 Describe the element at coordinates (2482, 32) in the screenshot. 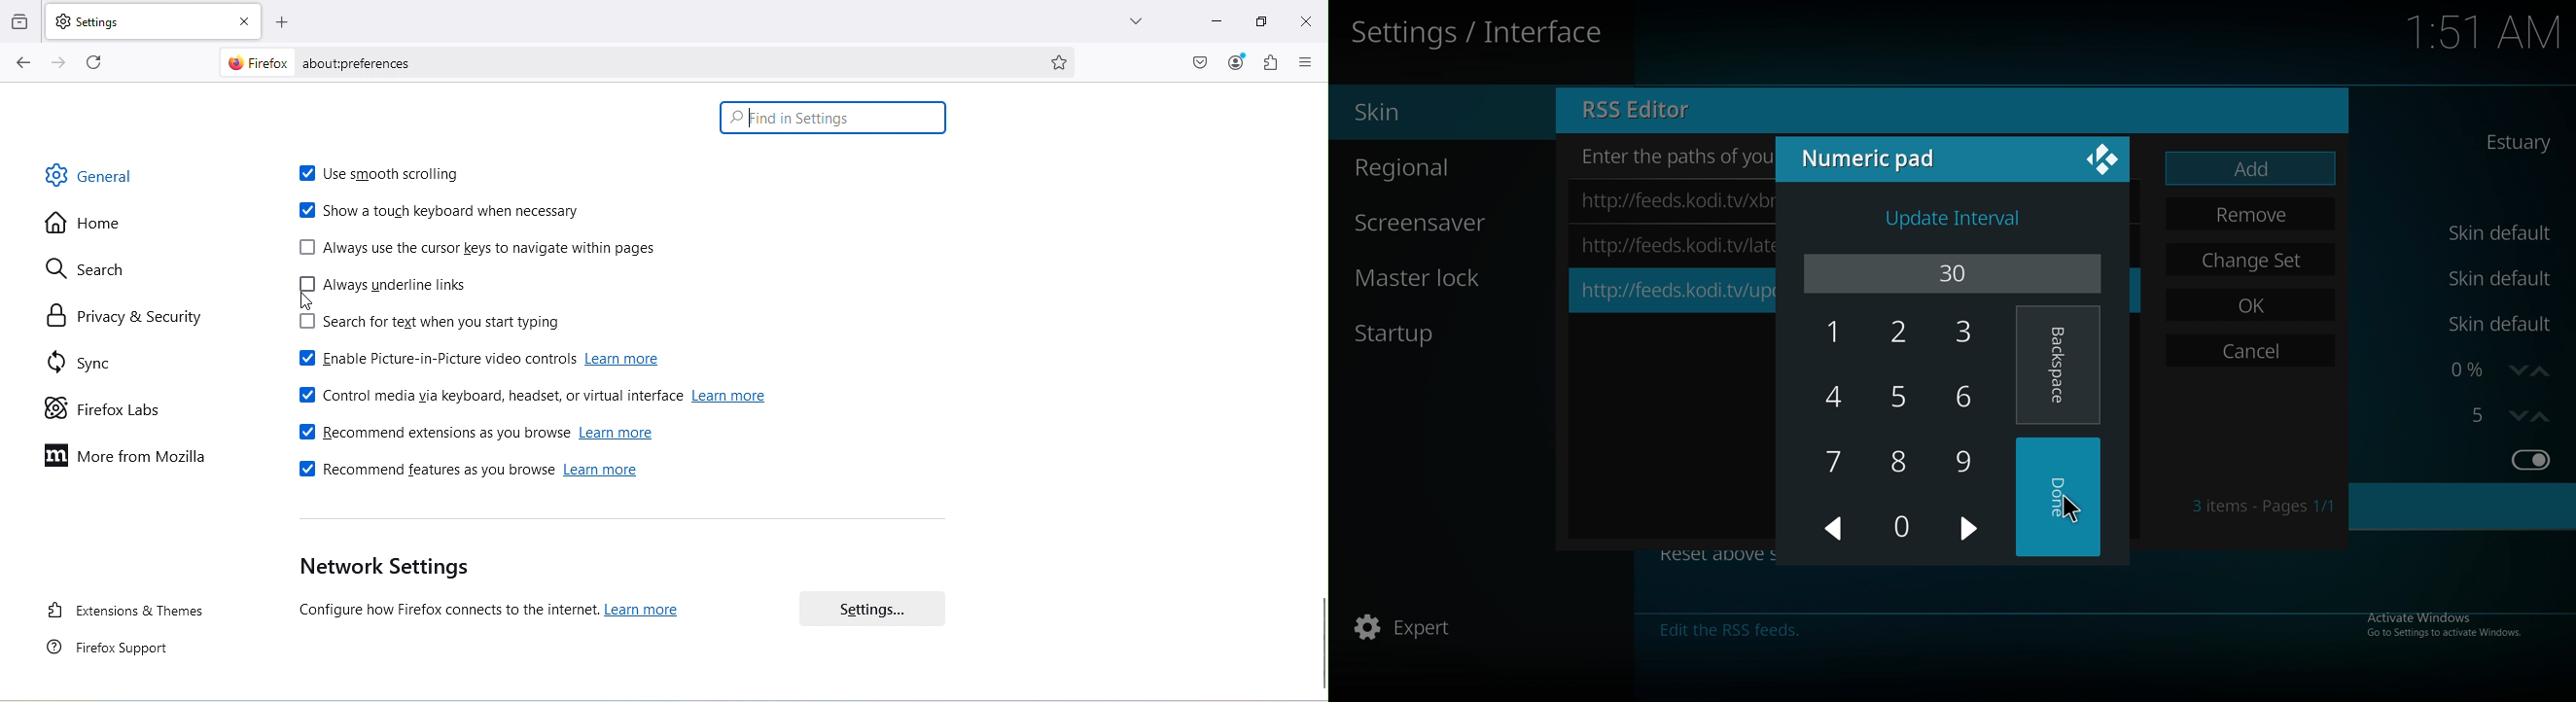

I see `1:51 AM` at that location.